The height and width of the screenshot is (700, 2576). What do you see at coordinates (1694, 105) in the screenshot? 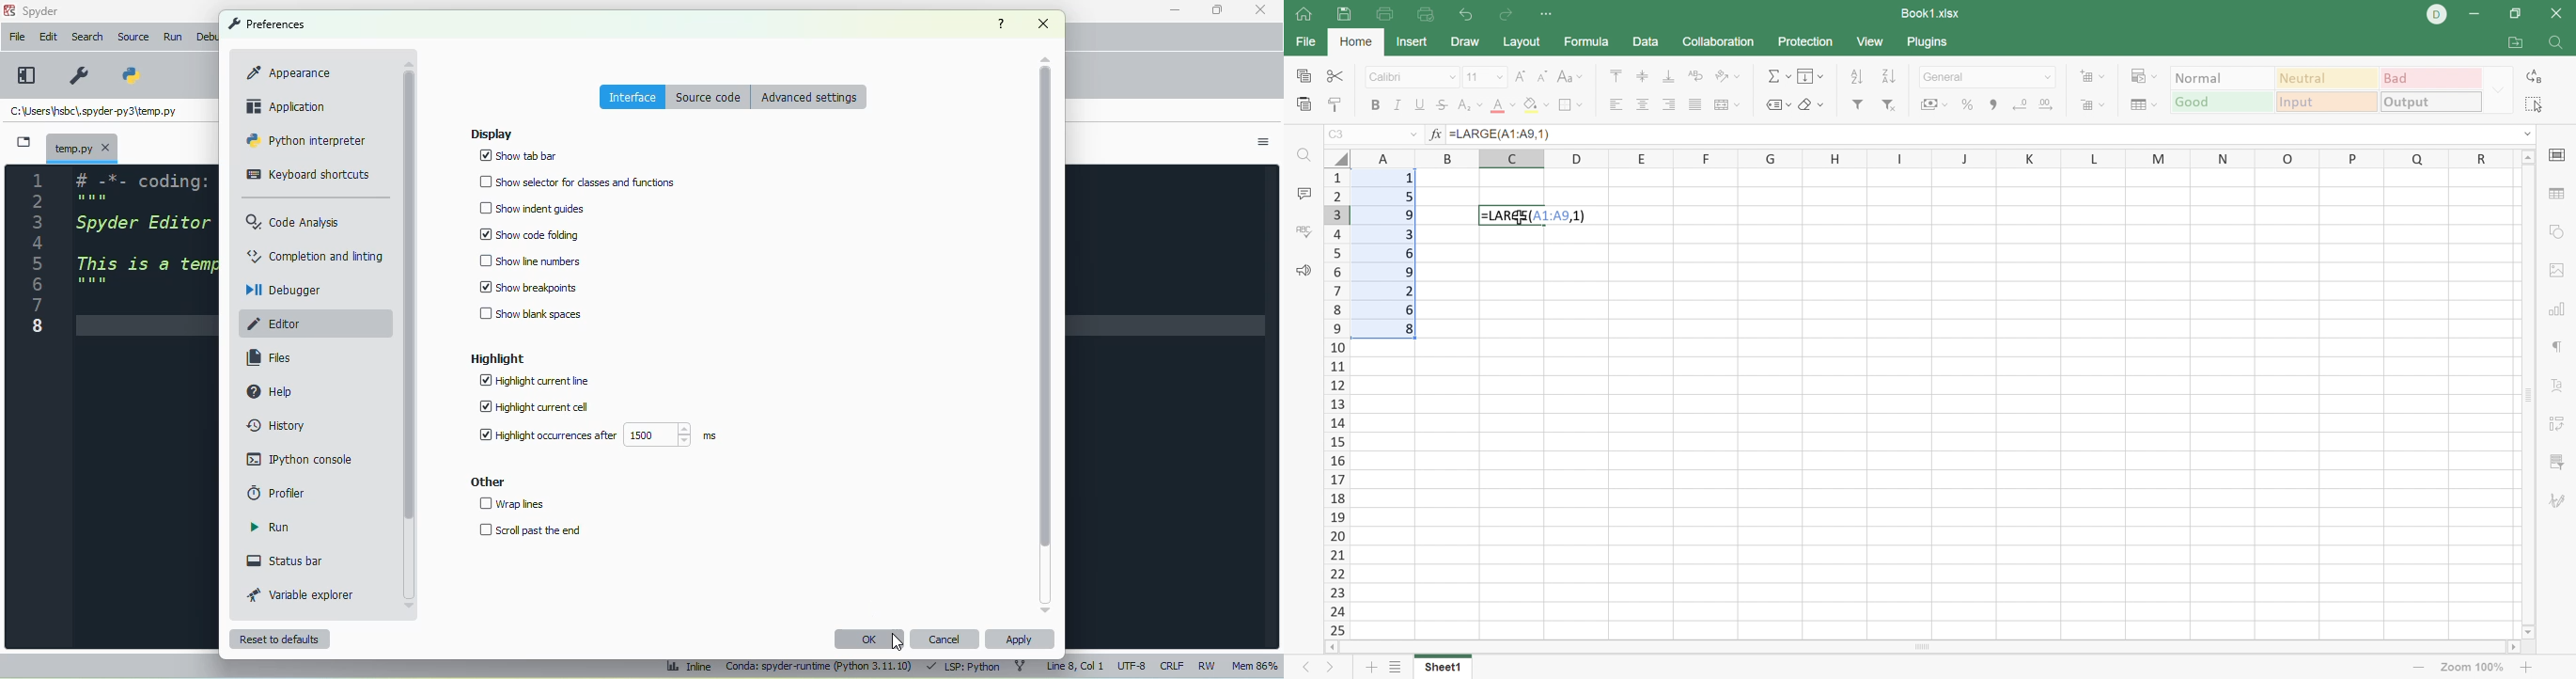
I see `Justified` at bounding box center [1694, 105].